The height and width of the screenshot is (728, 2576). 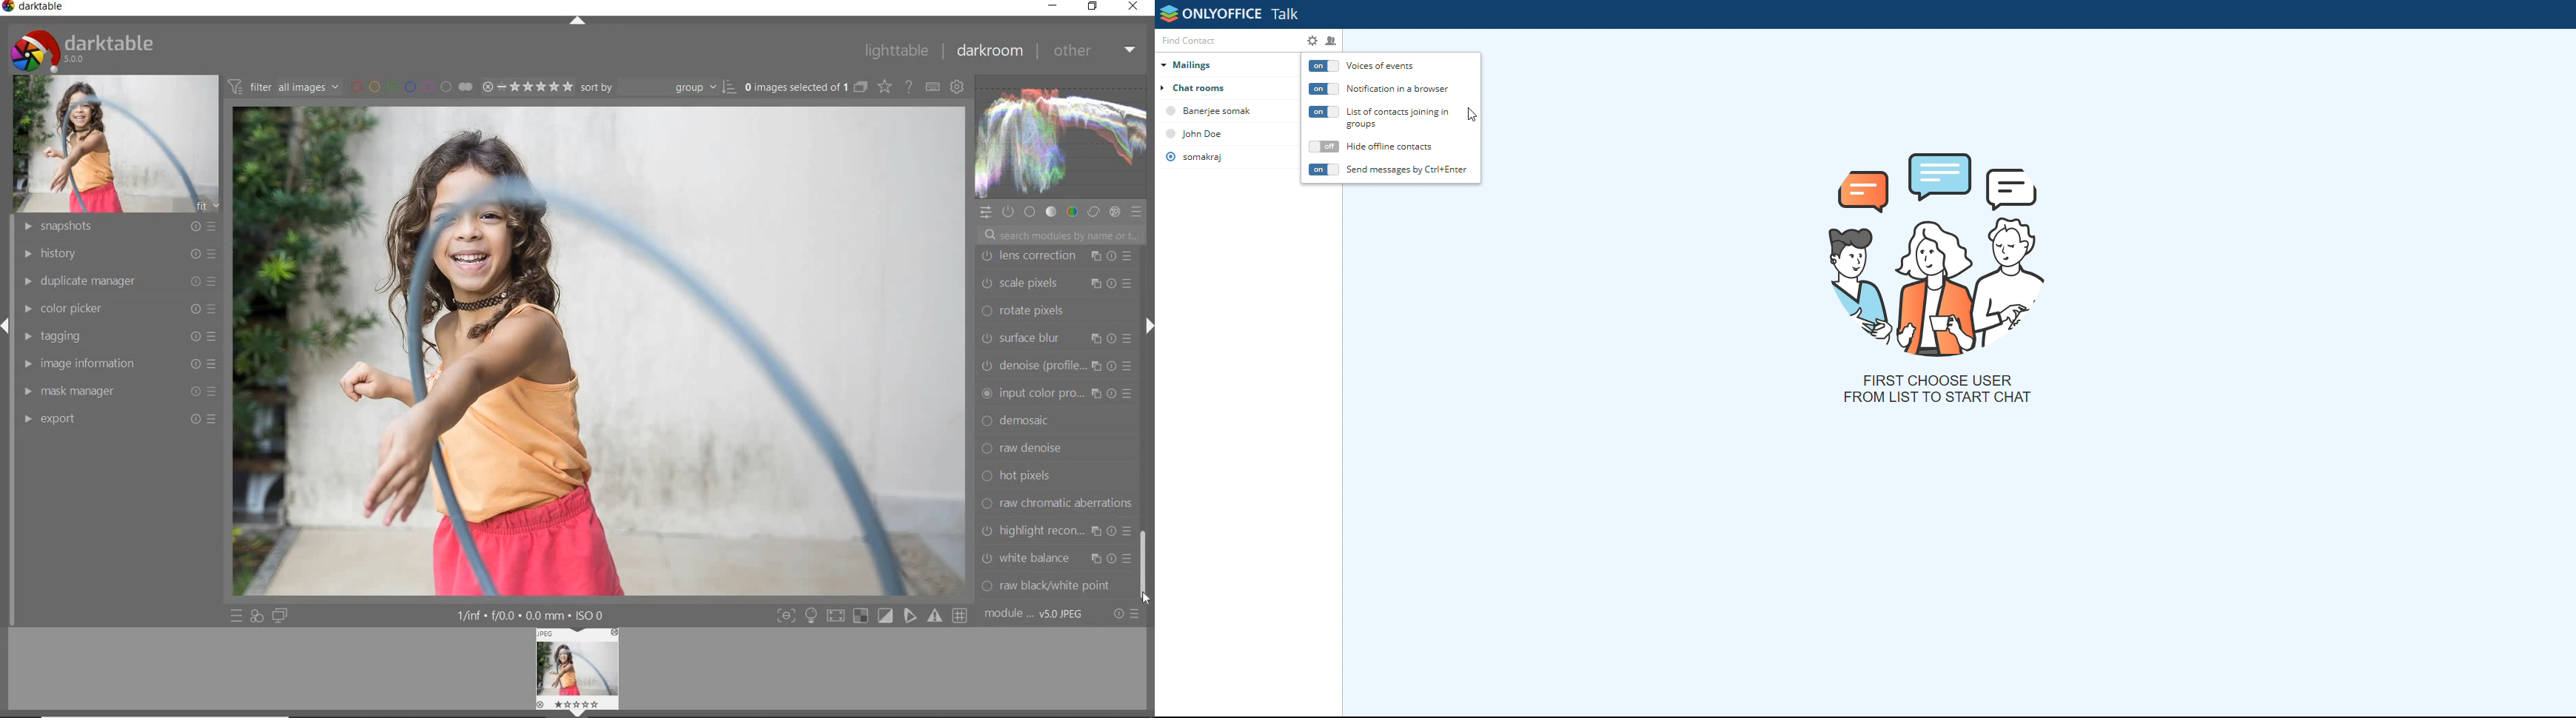 What do you see at coordinates (85, 47) in the screenshot?
I see `system logo & name` at bounding box center [85, 47].